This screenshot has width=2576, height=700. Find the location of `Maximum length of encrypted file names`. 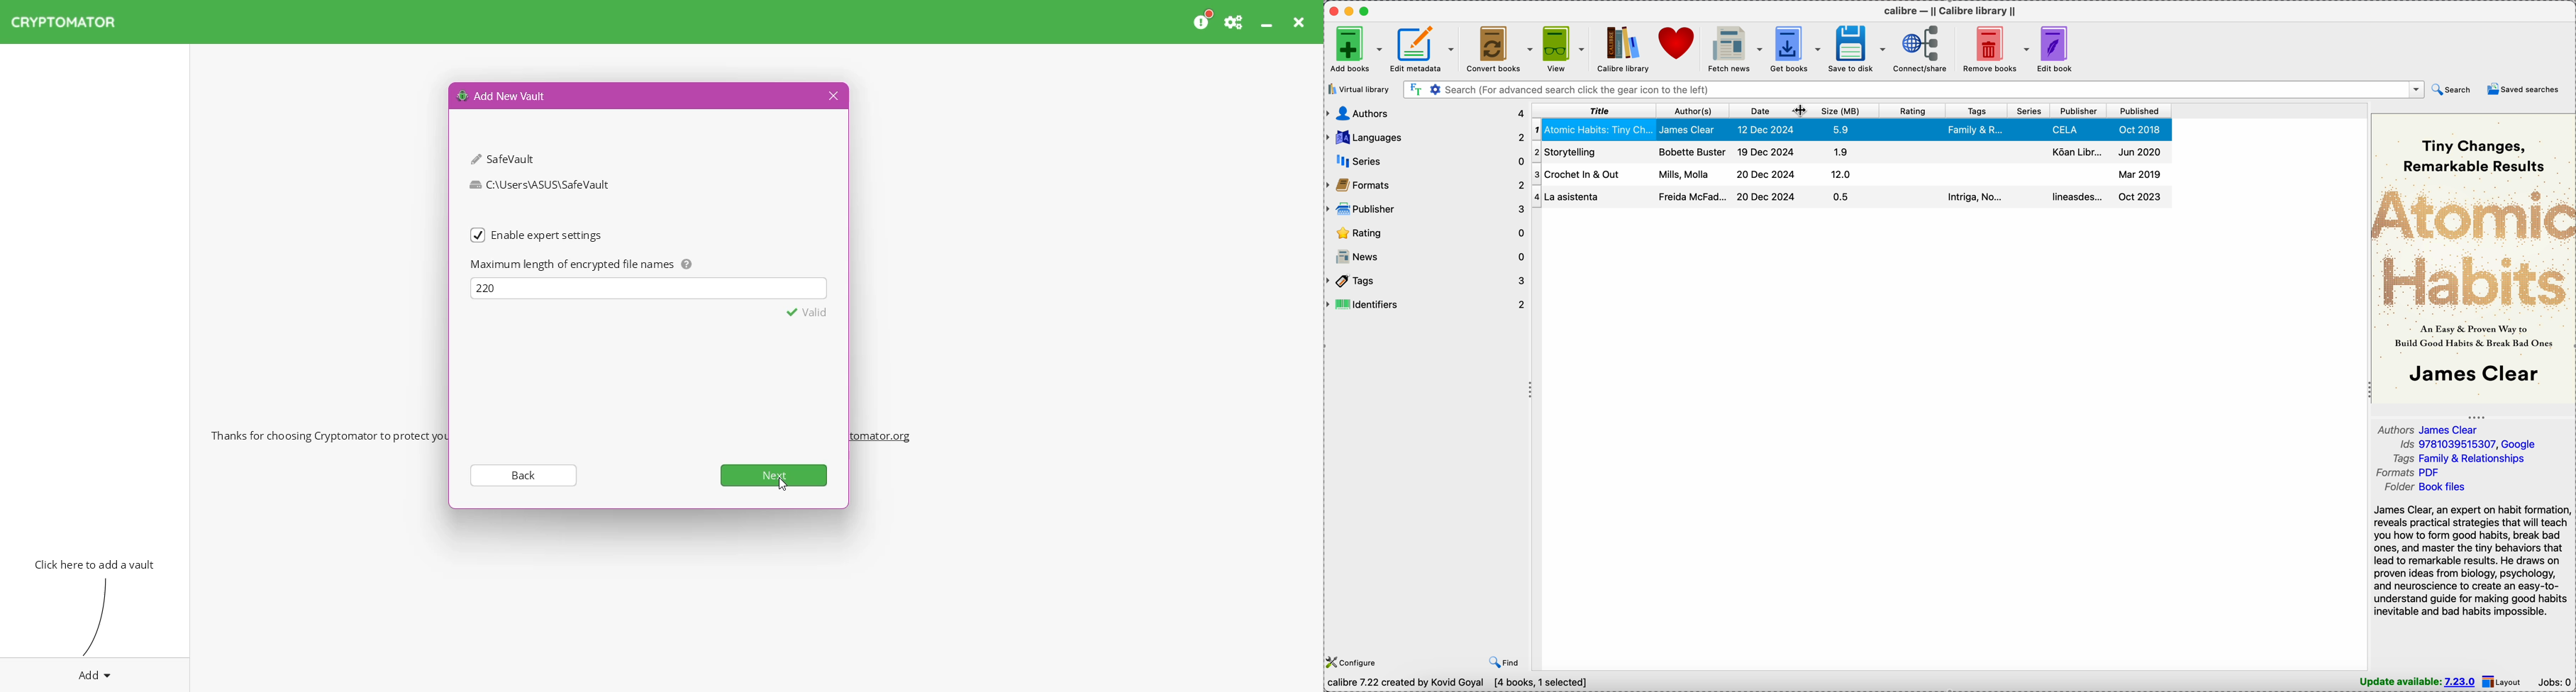

Maximum length of encrypted file names is located at coordinates (579, 264).